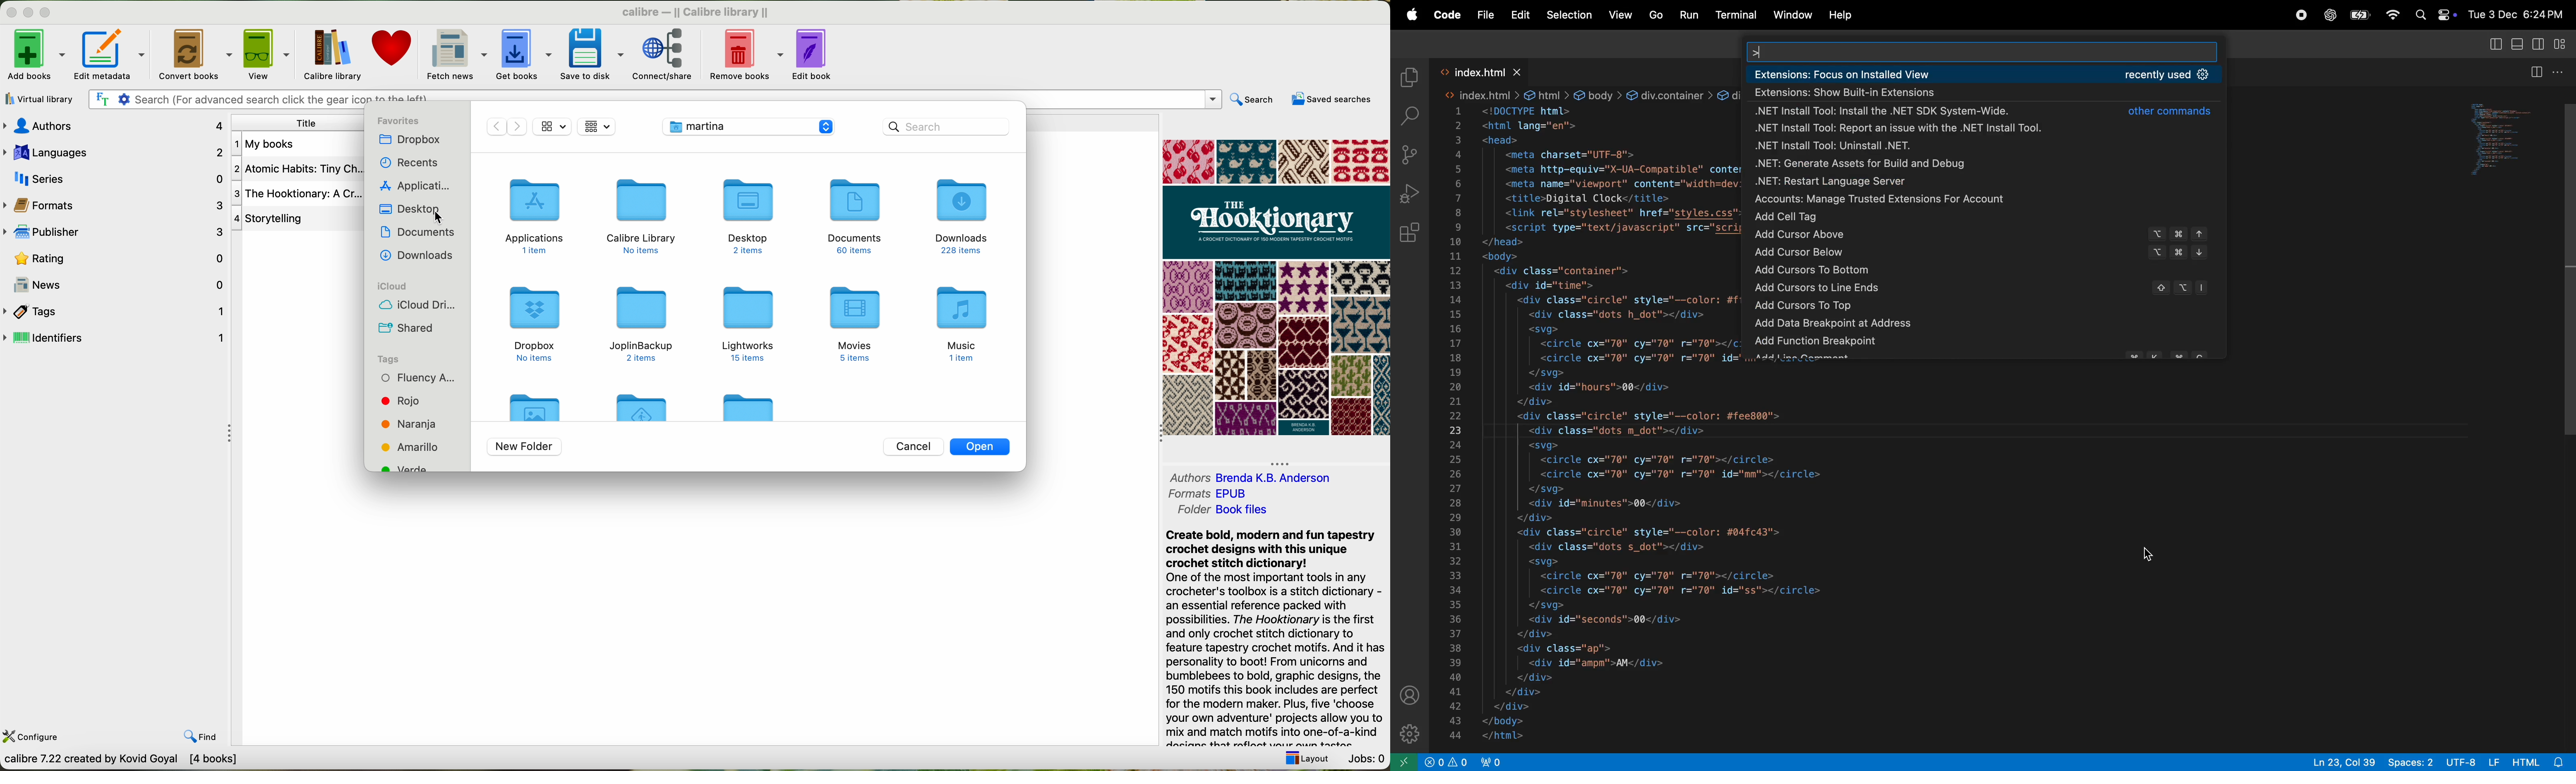 The image size is (2576, 784). I want to click on new folder, so click(525, 447).